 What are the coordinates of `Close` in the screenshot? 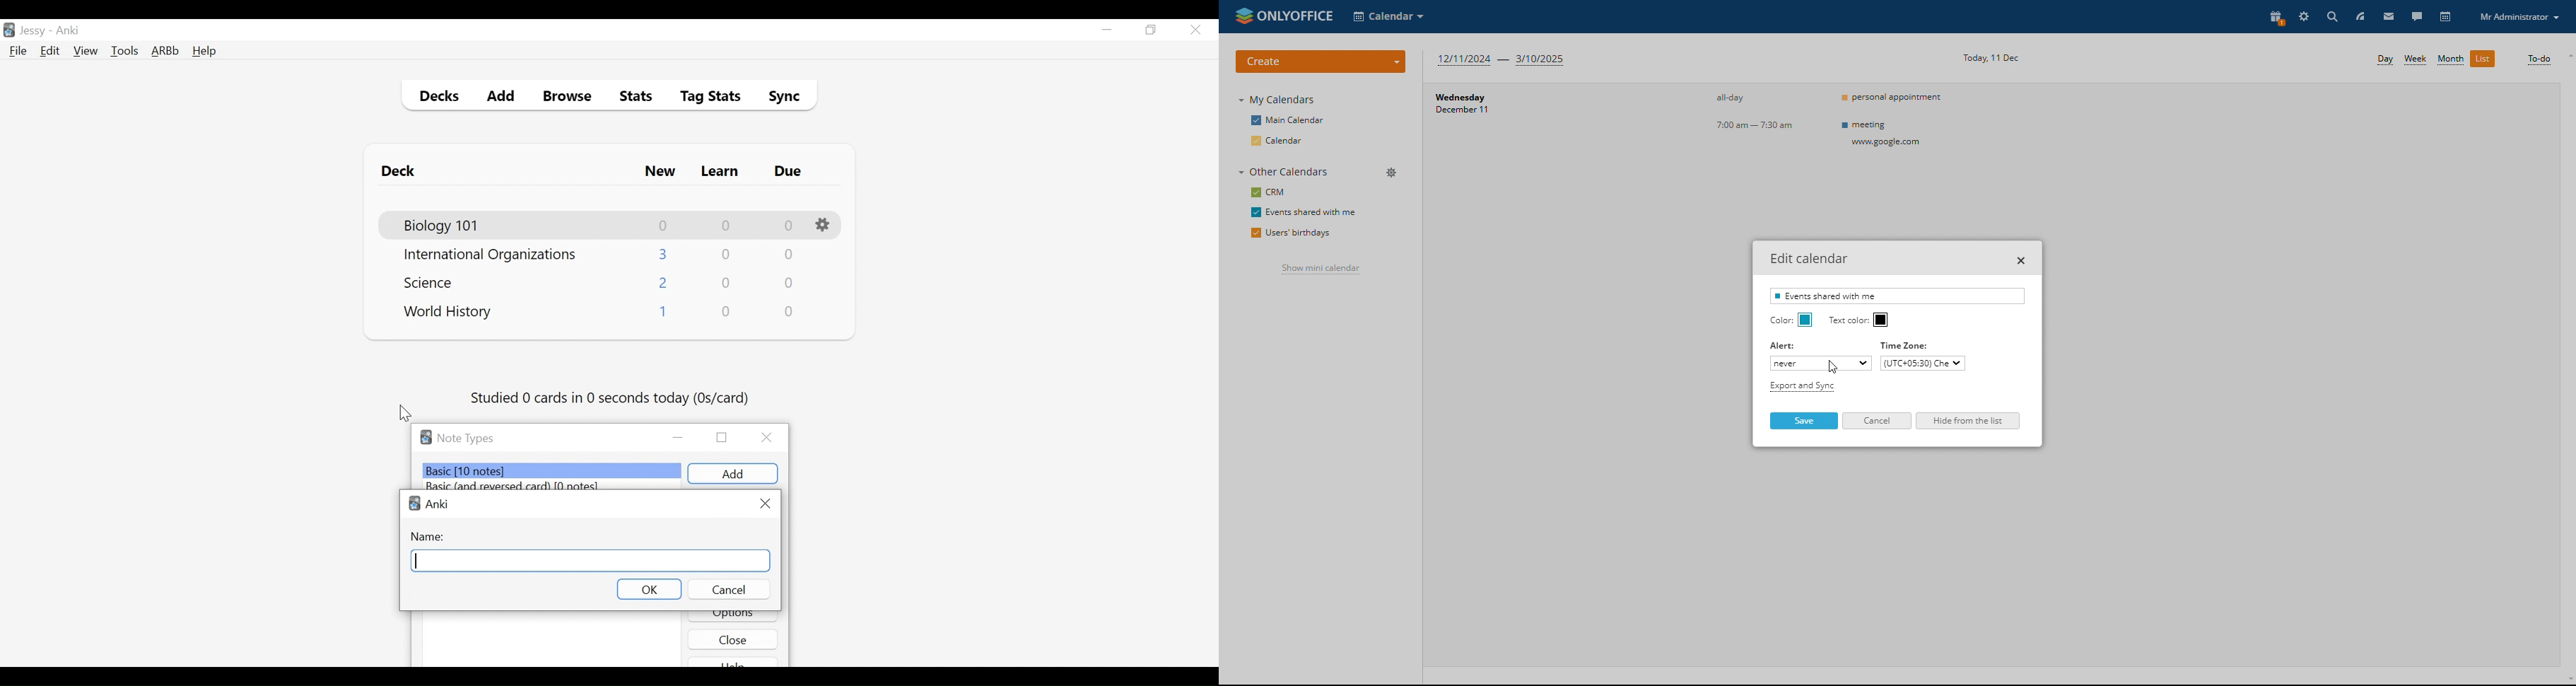 It's located at (733, 639).